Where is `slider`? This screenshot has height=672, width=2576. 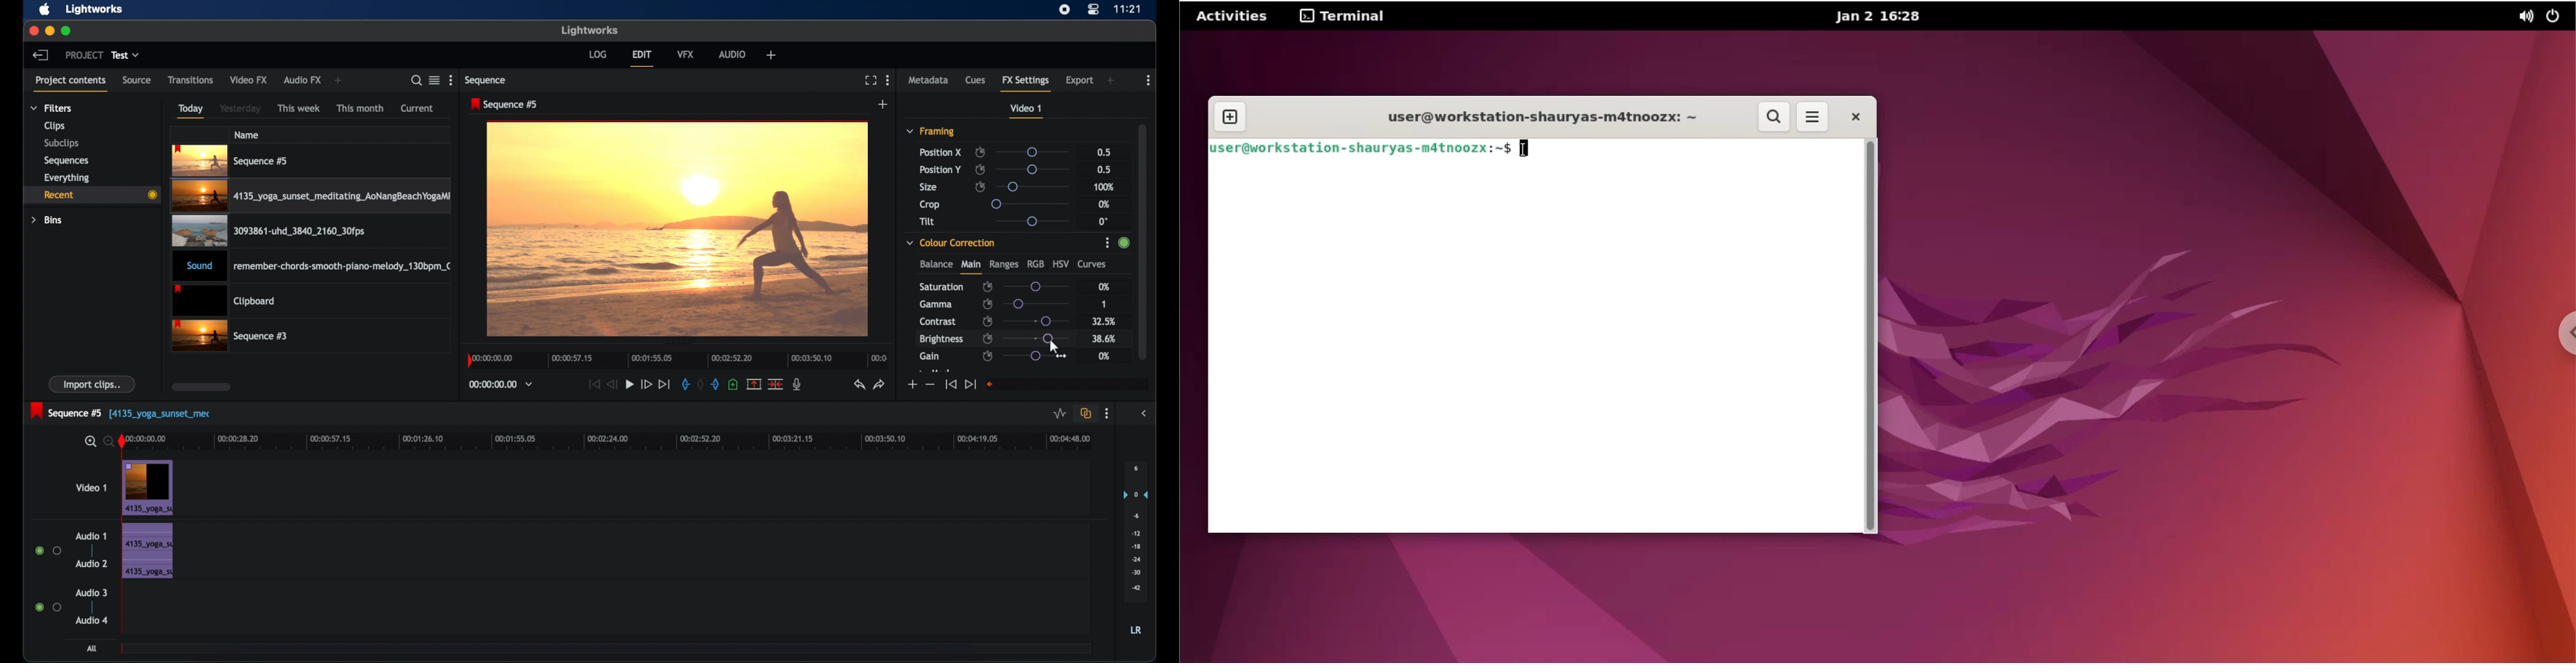
slider is located at coordinates (1036, 303).